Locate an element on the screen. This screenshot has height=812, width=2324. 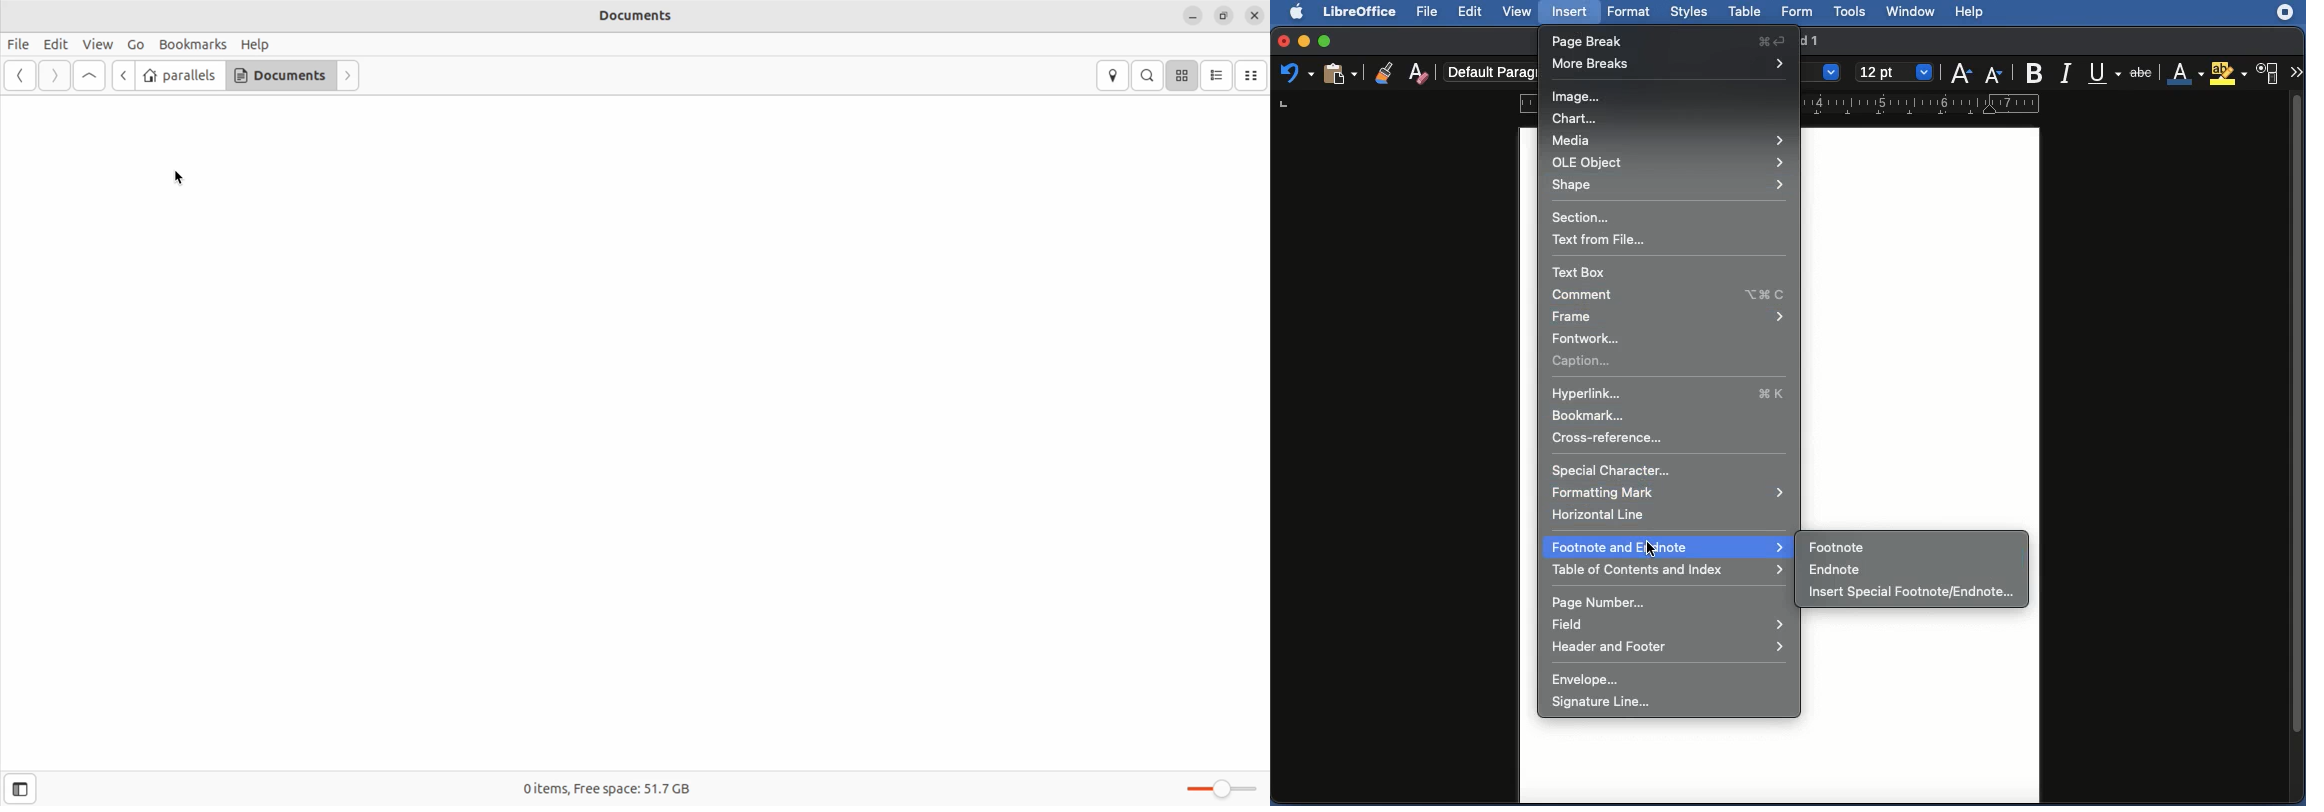
icon view is located at coordinates (1187, 75).